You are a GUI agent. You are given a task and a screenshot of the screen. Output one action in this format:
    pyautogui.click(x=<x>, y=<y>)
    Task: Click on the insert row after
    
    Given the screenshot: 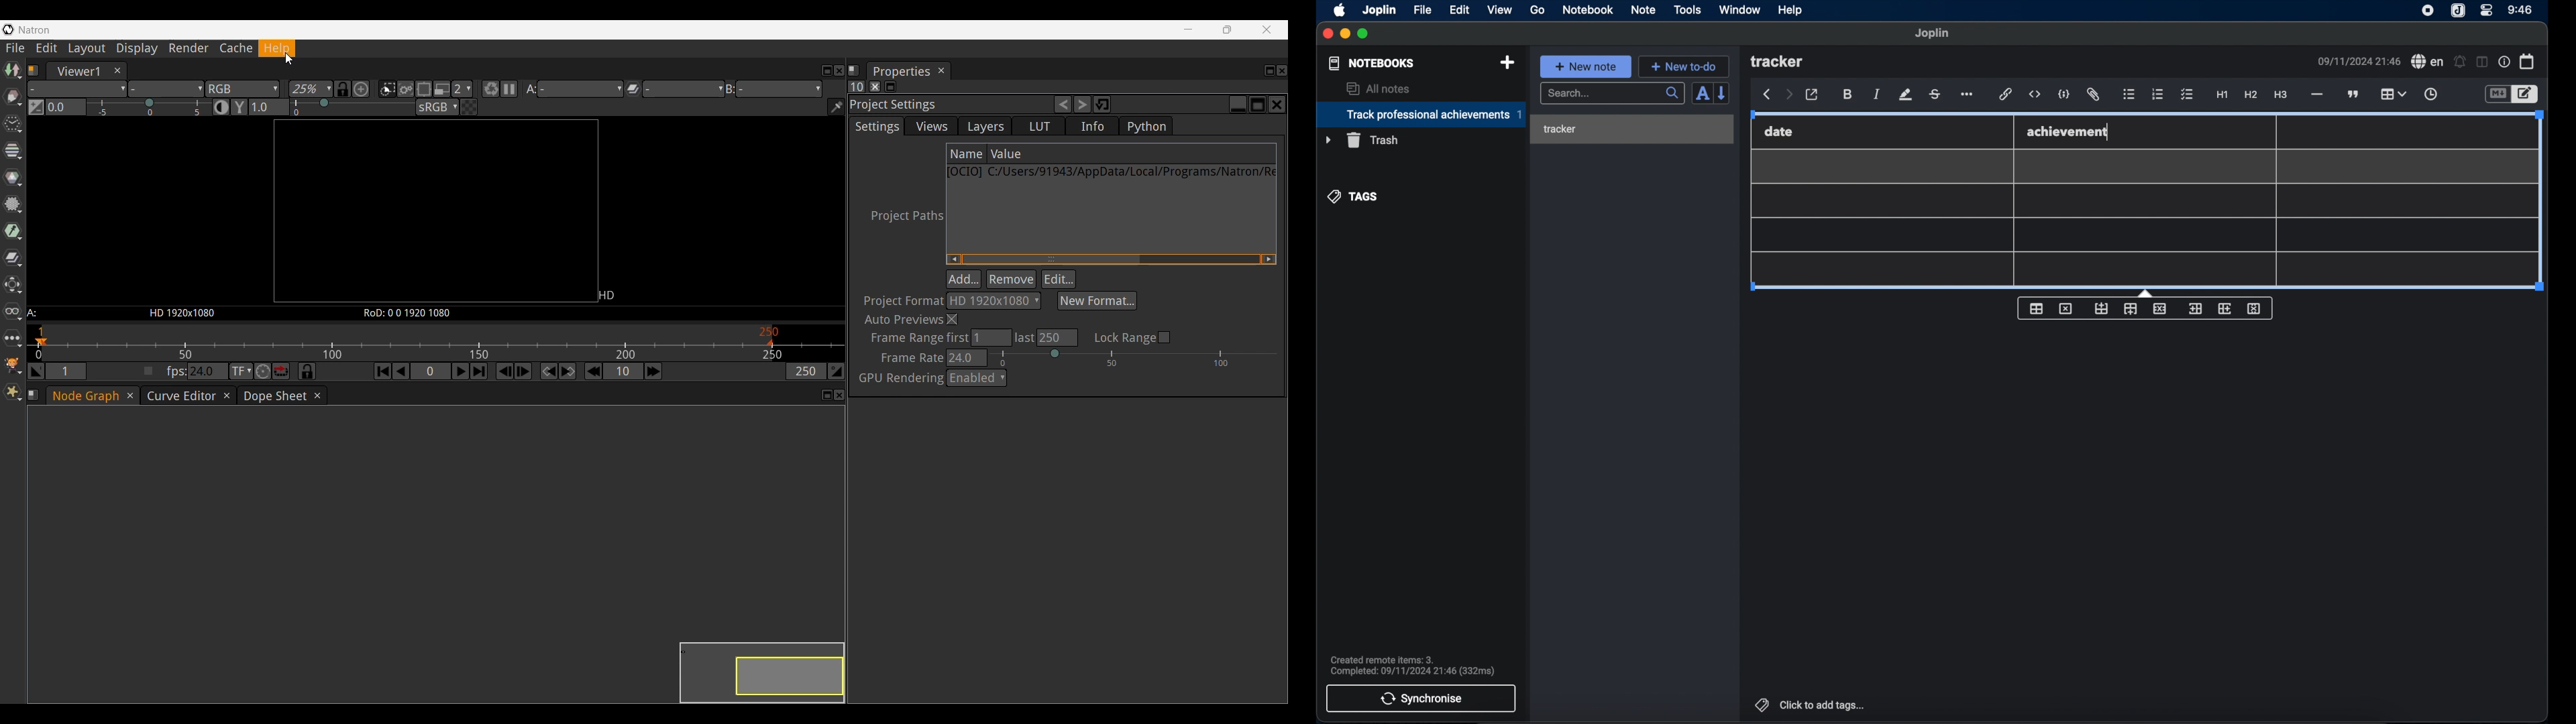 What is the action you would take?
    pyautogui.click(x=2131, y=309)
    